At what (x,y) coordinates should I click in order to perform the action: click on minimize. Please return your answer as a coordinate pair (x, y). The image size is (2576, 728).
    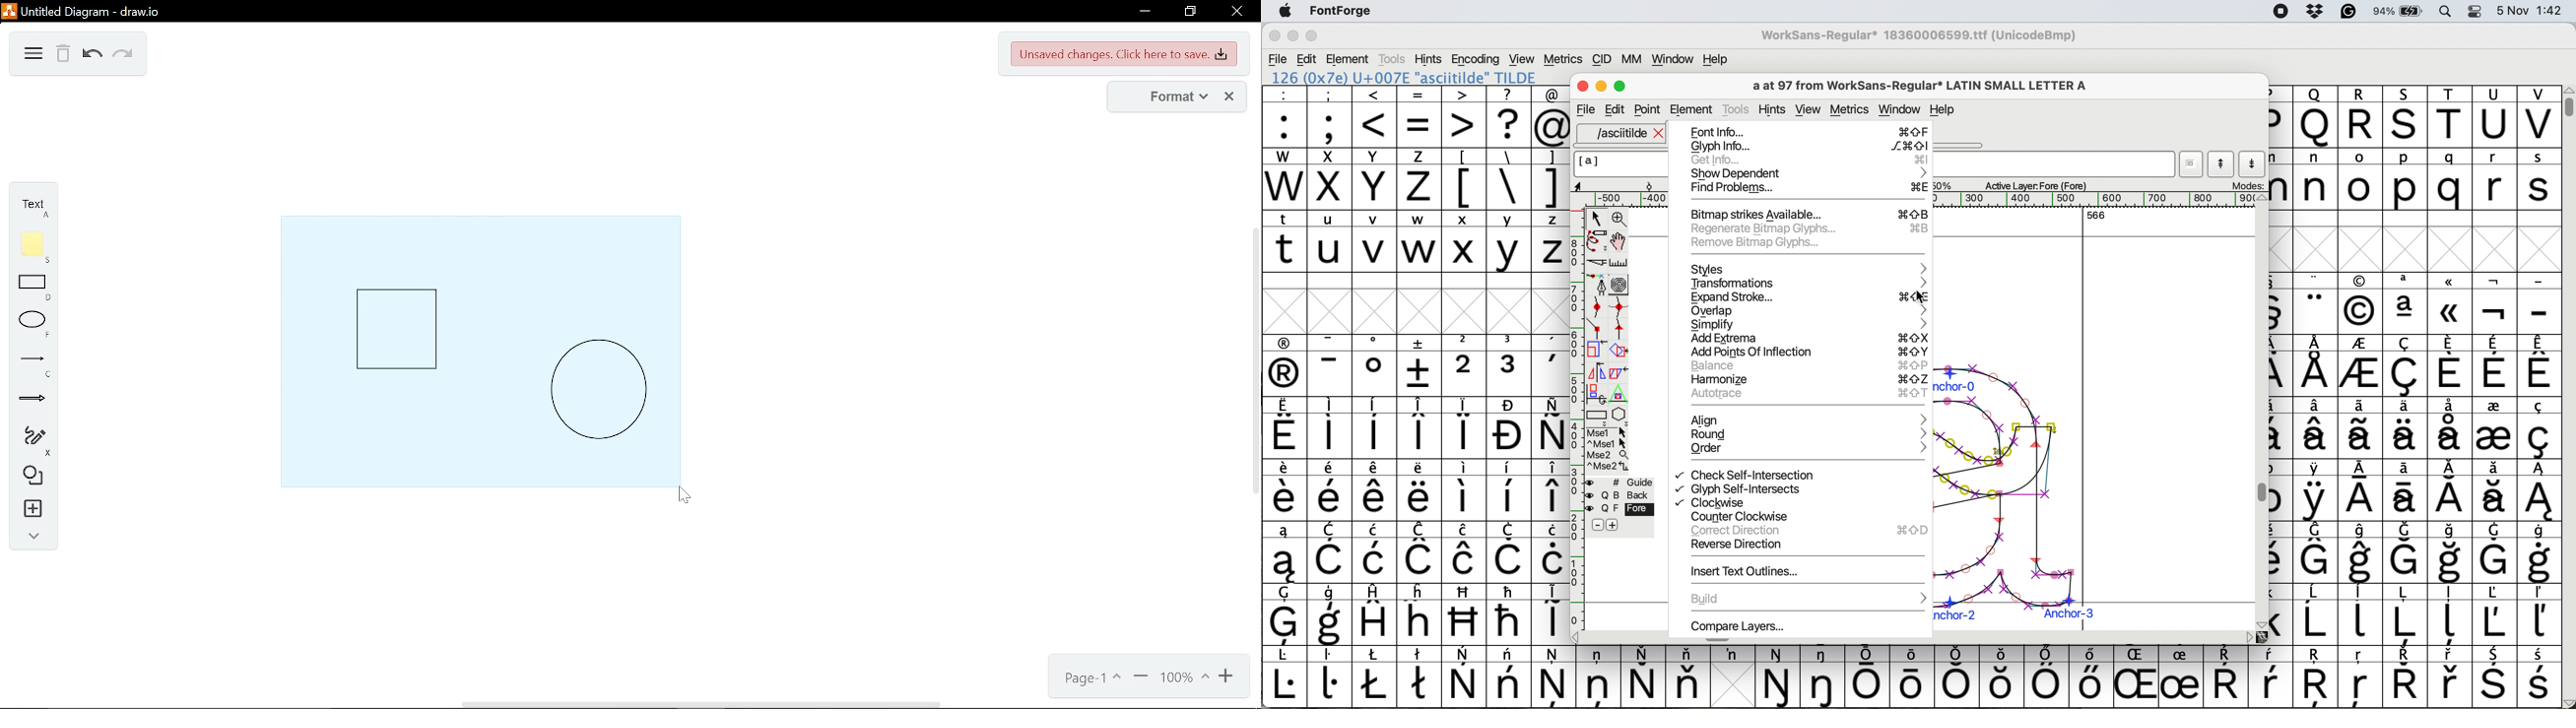
    Looking at the image, I should click on (1143, 13).